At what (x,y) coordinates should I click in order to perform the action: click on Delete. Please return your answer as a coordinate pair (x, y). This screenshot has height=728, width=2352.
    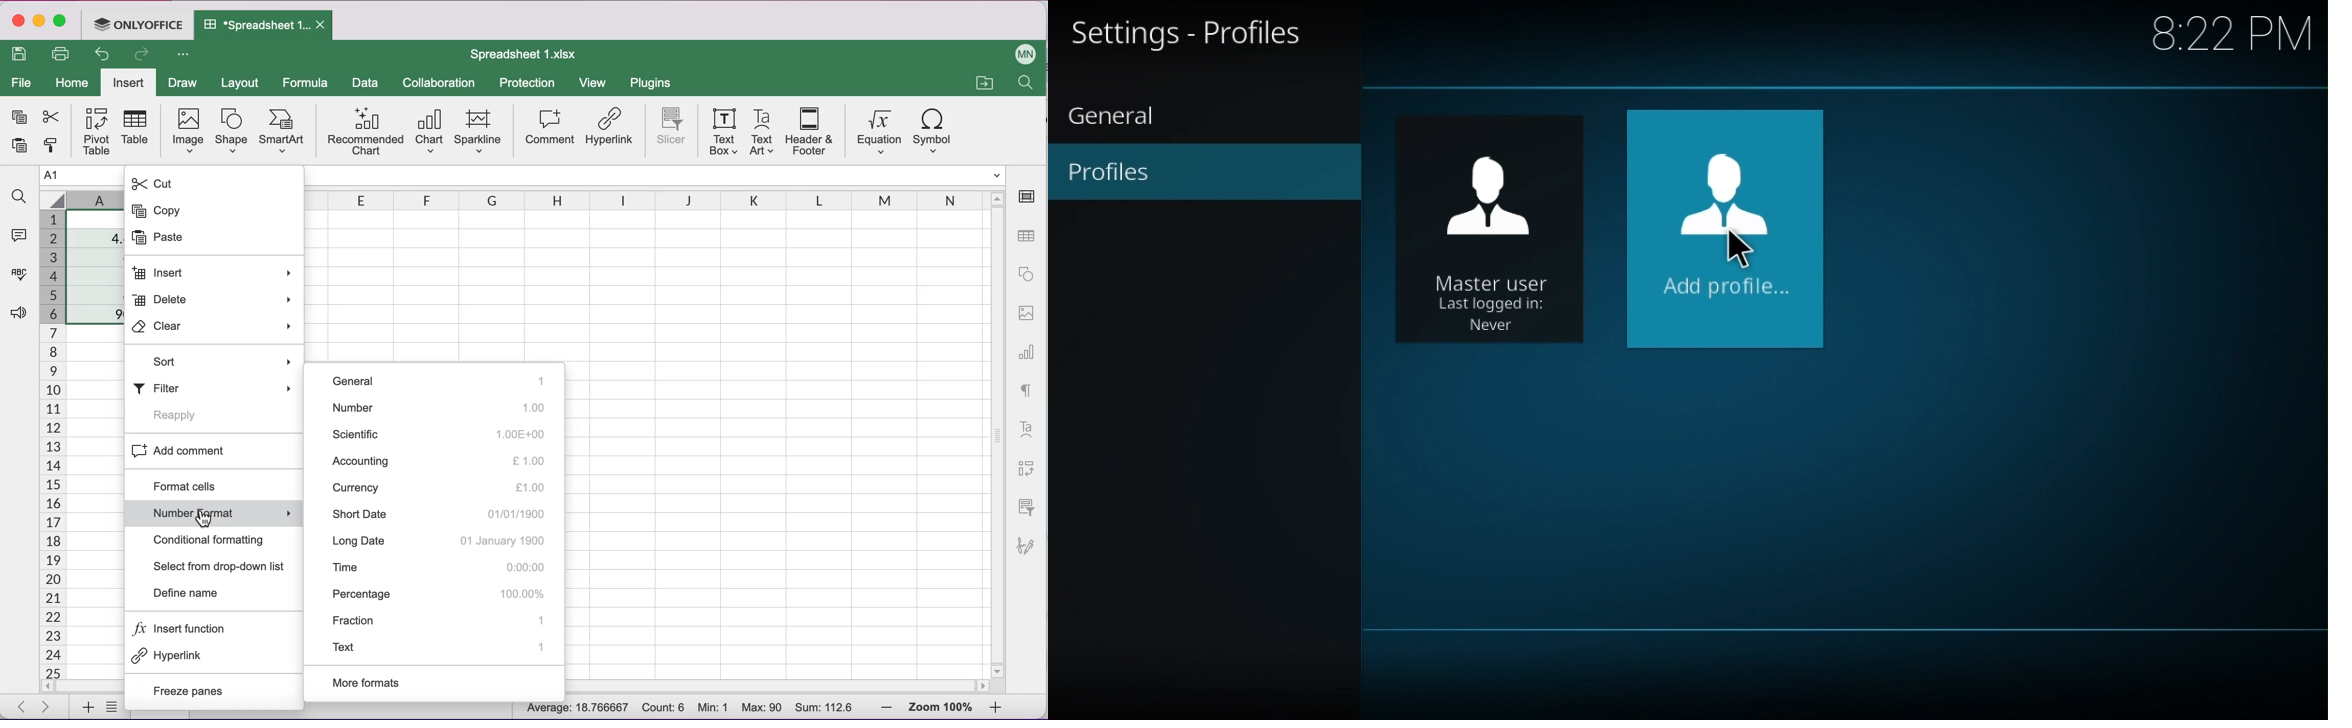
    Looking at the image, I should click on (212, 300).